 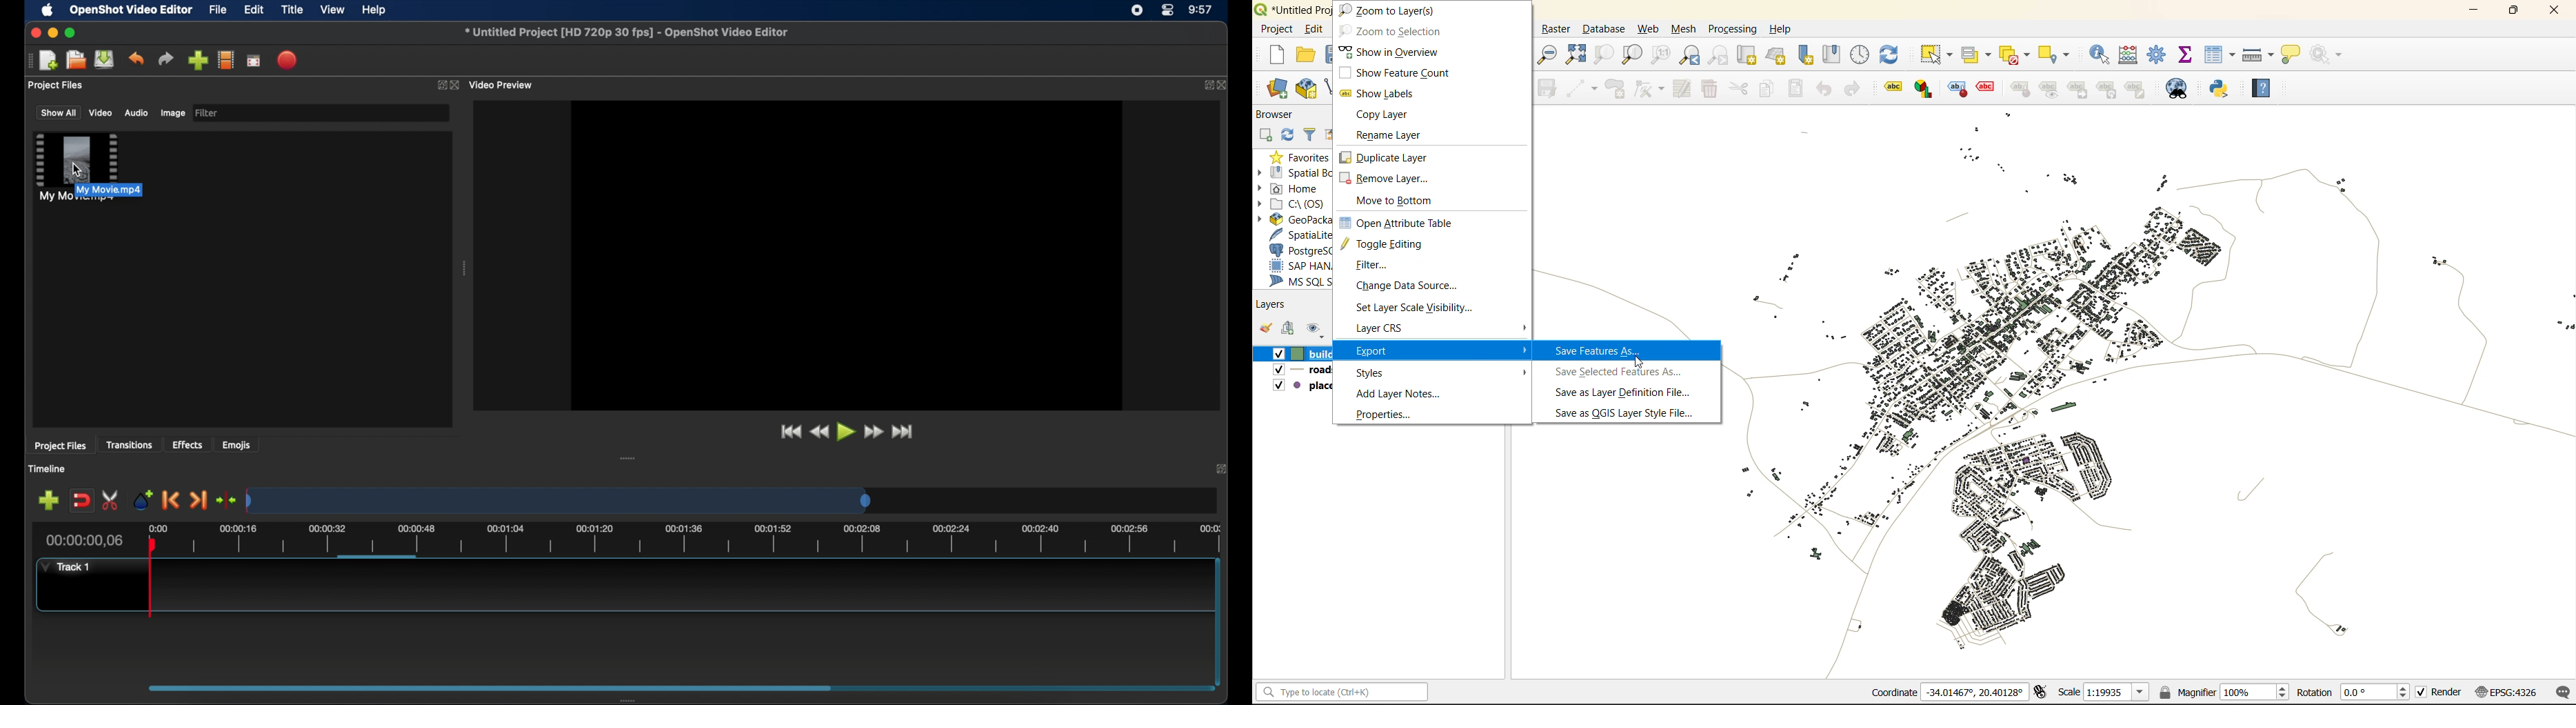 What do you see at coordinates (1684, 29) in the screenshot?
I see `mesh` at bounding box center [1684, 29].